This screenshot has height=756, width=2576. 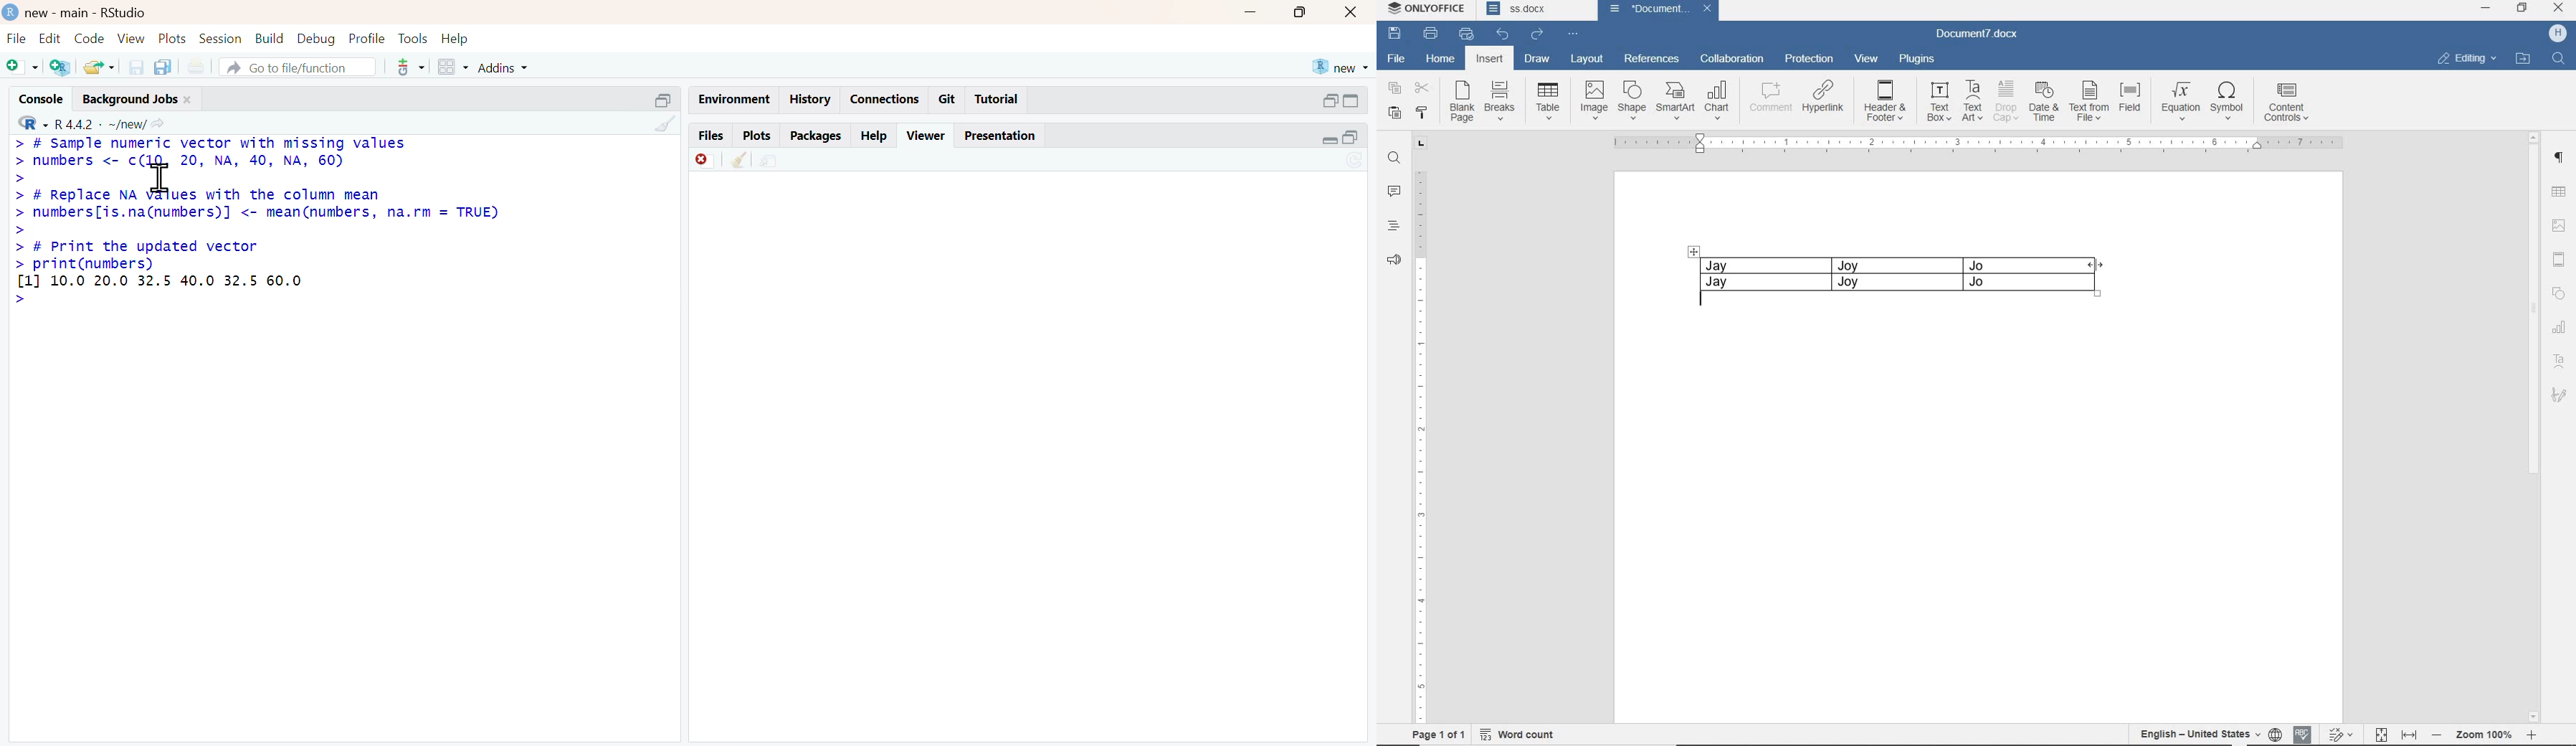 I want to click on TAB STOP, so click(x=1419, y=144).